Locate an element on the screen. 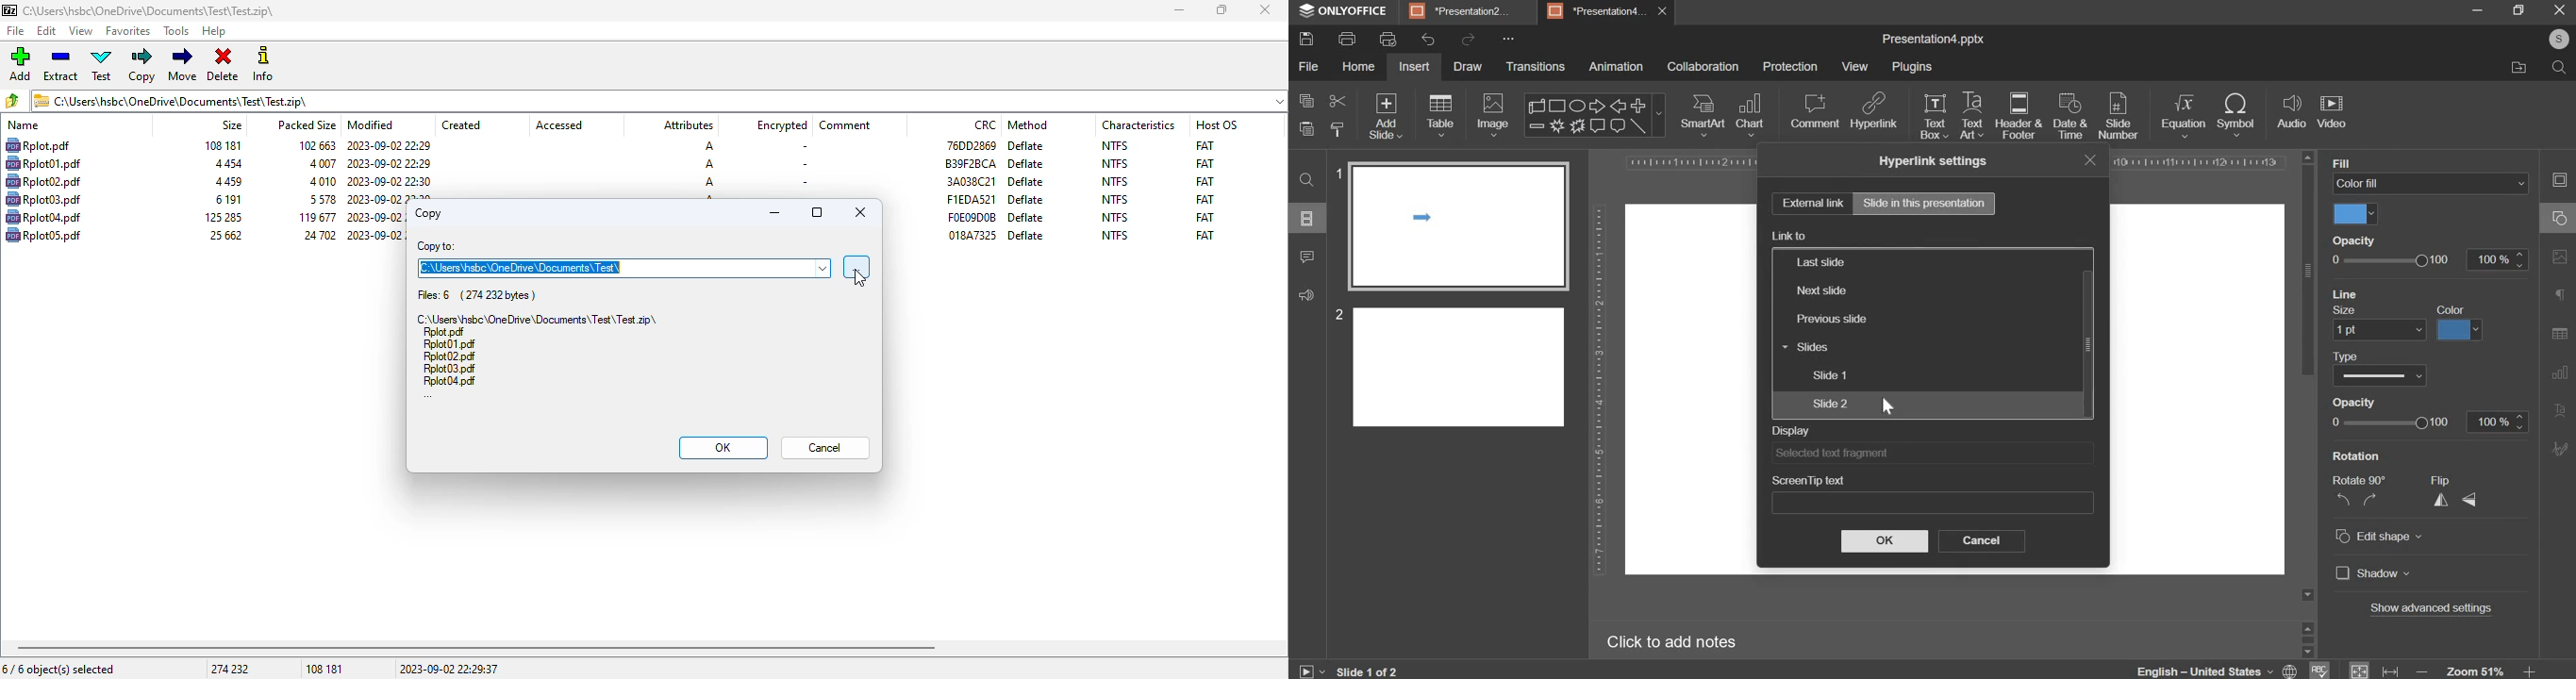 Image resolution: width=2576 pixels, height=700 pixels. display is located at coordinates (1932, 453).